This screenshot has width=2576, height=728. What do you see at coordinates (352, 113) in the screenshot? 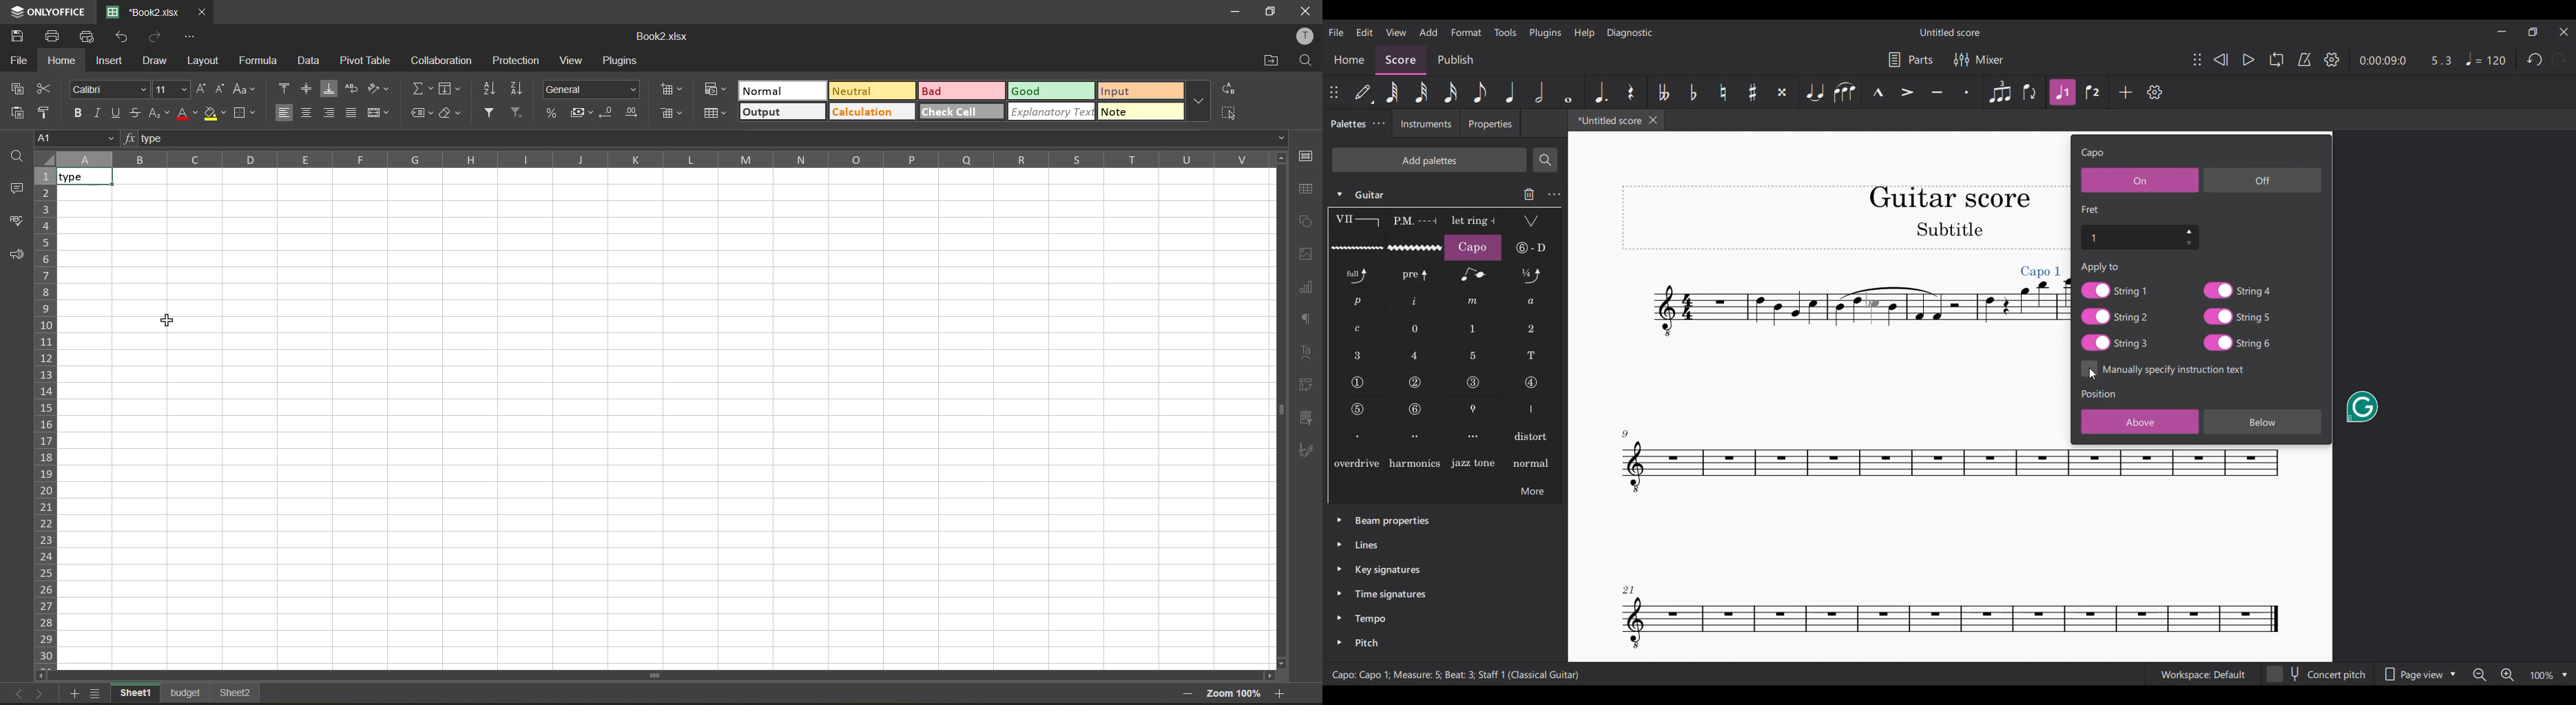
I see `justified` at bounding box center [352, 113].